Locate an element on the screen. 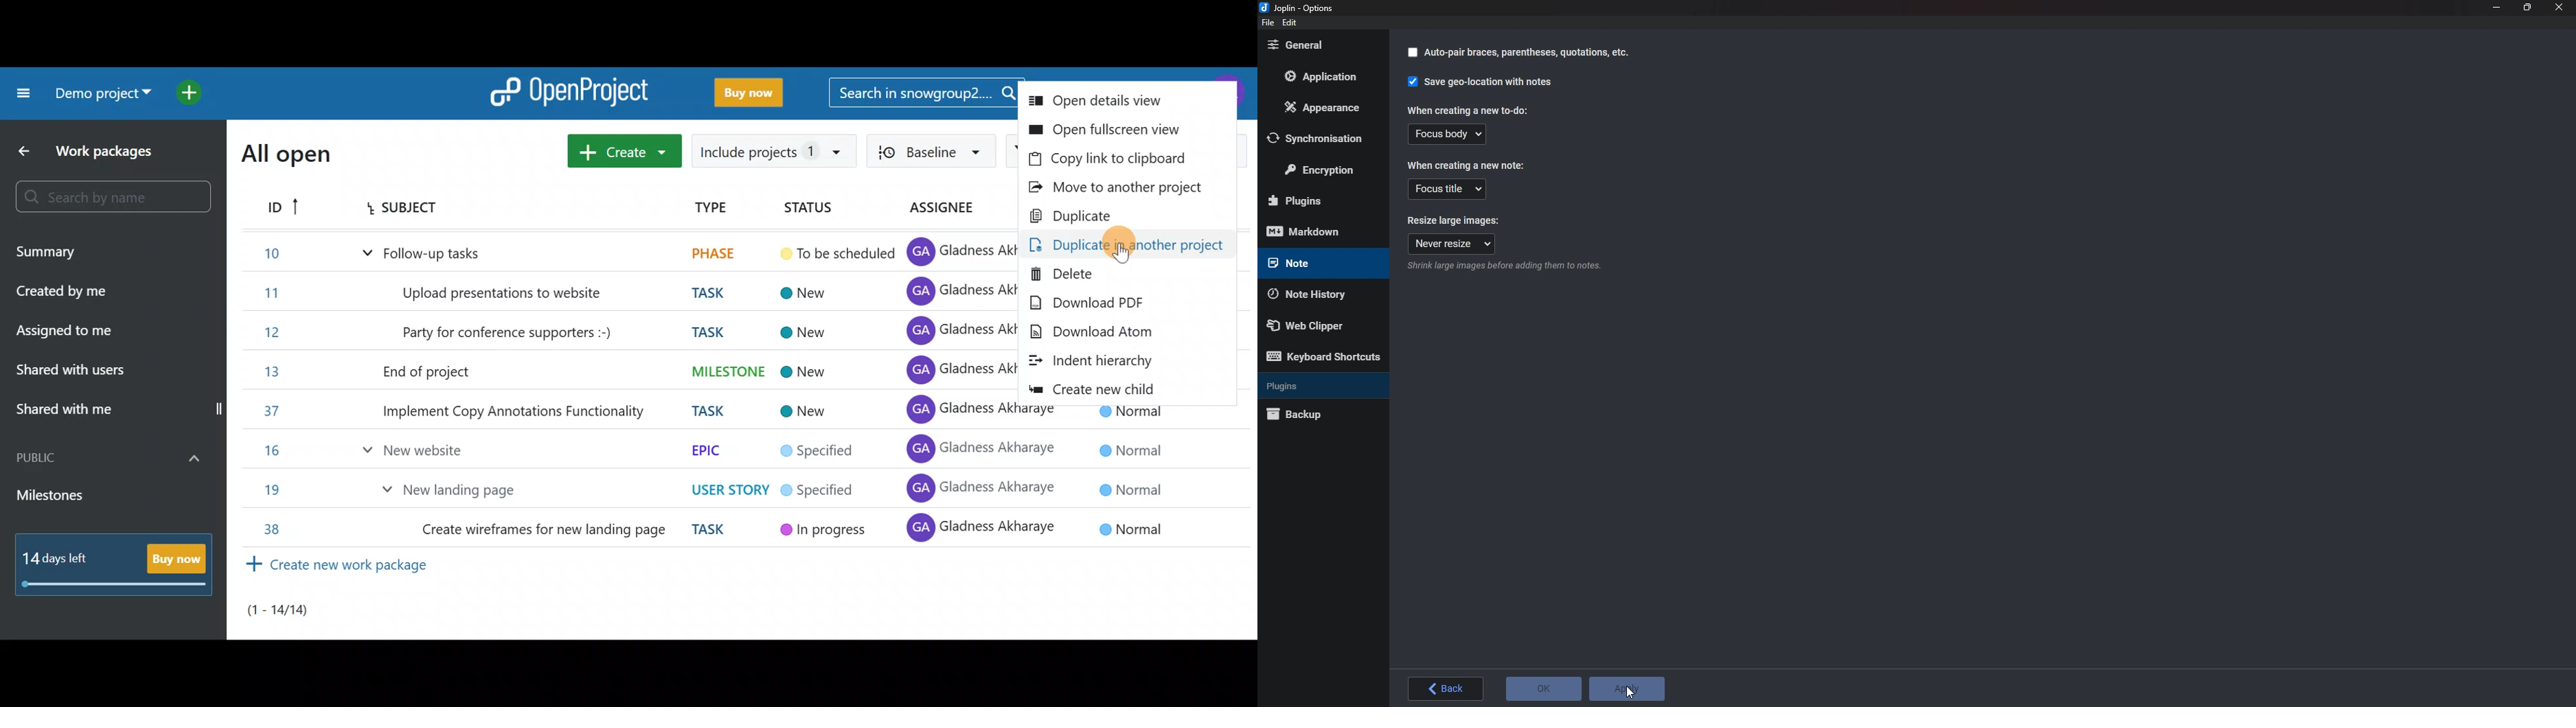  cursor is located at coordinates (1624, 677).